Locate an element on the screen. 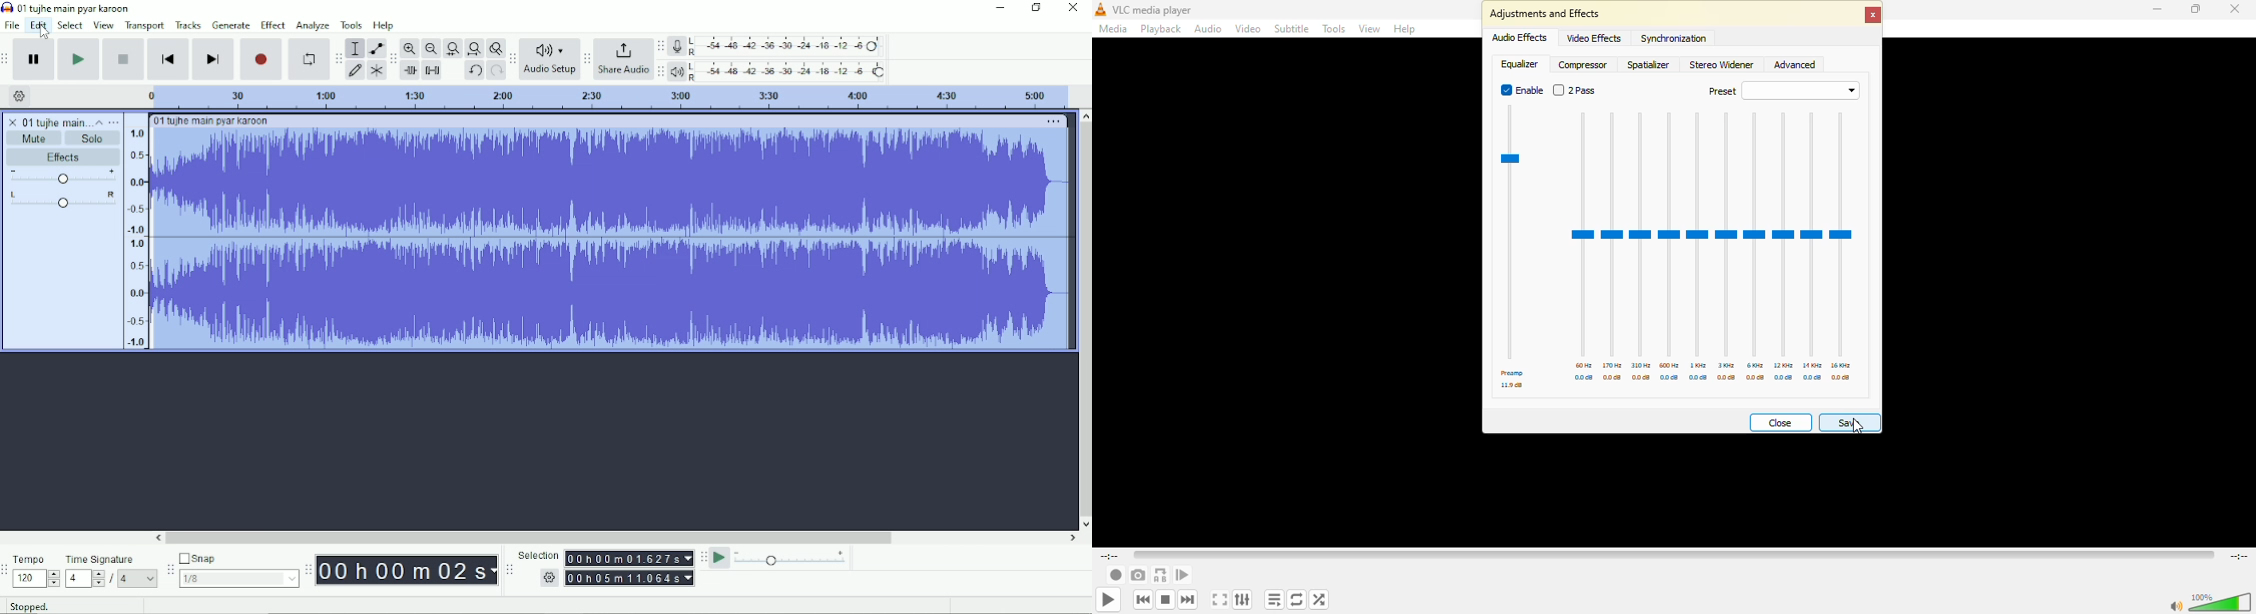 This screenshot has height=616, width=2268. elapsed time is located at coordinates (1112, 555).